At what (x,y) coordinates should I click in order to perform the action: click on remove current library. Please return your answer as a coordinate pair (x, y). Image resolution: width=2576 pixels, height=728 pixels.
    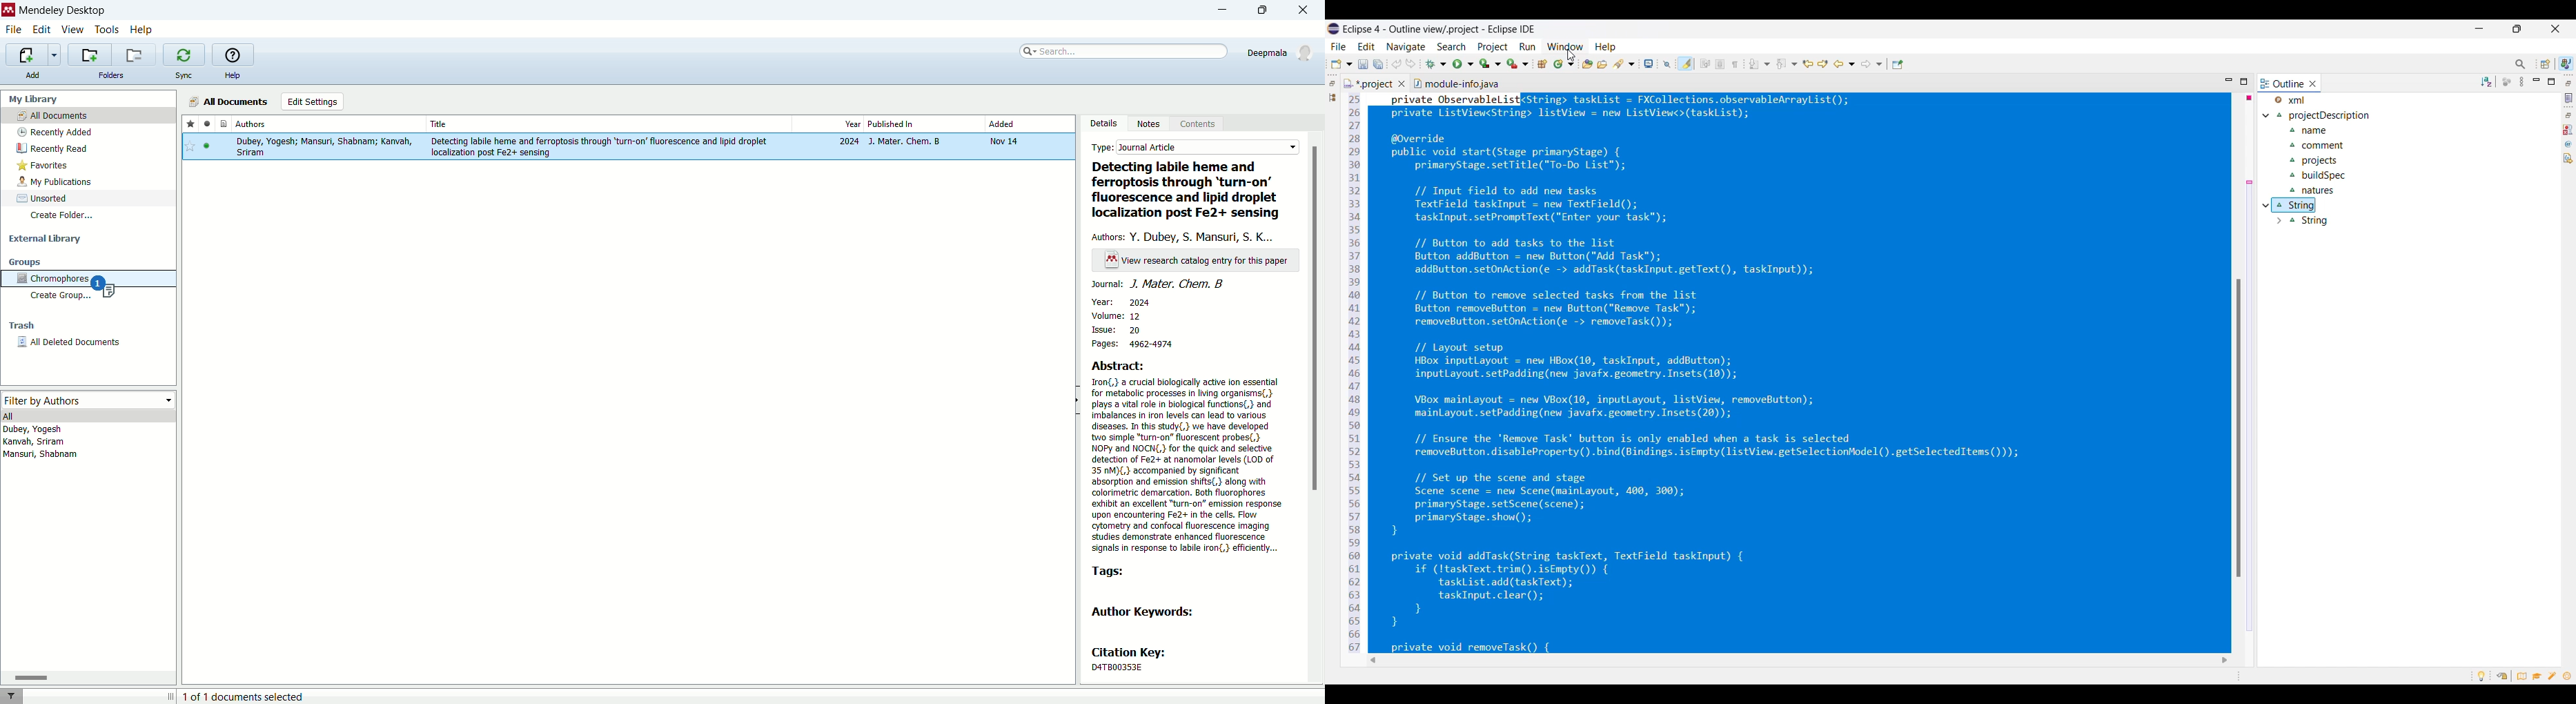
    Looking at the image, I should click on (135, 55).